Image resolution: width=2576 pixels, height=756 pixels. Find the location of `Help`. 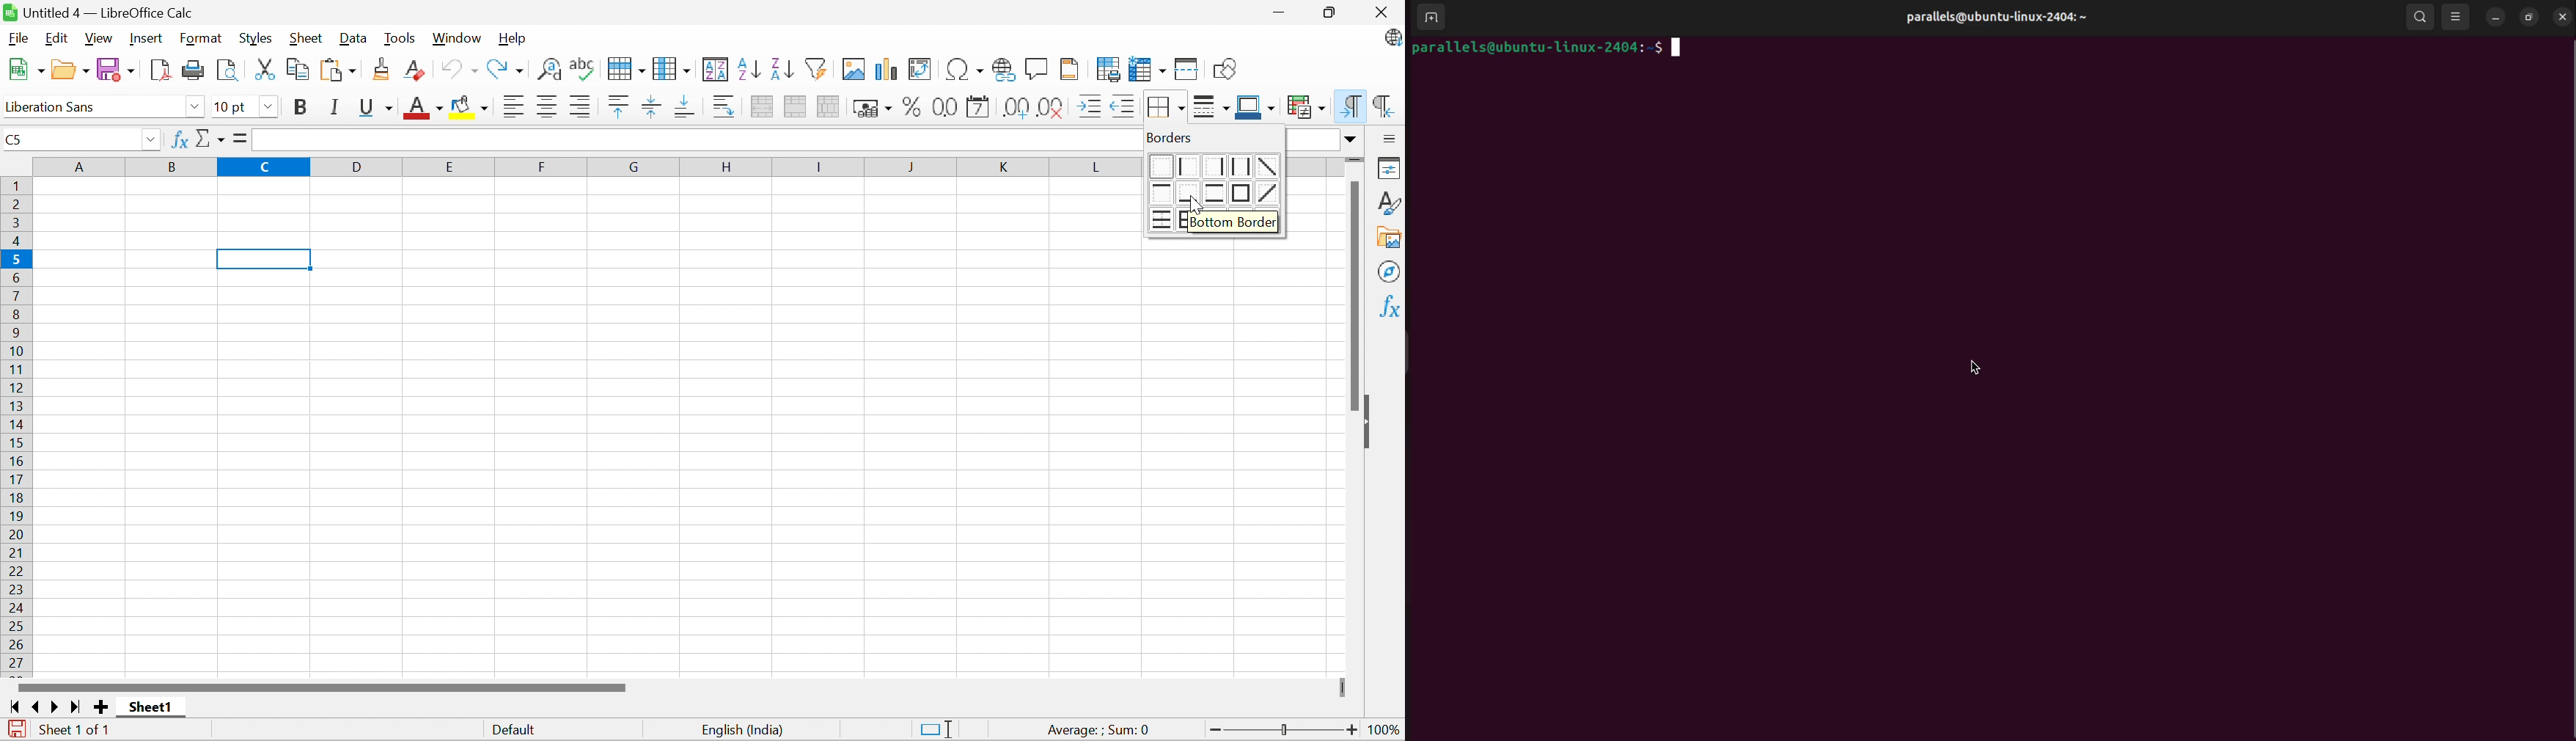

Help is located at coordinates (512, 37).